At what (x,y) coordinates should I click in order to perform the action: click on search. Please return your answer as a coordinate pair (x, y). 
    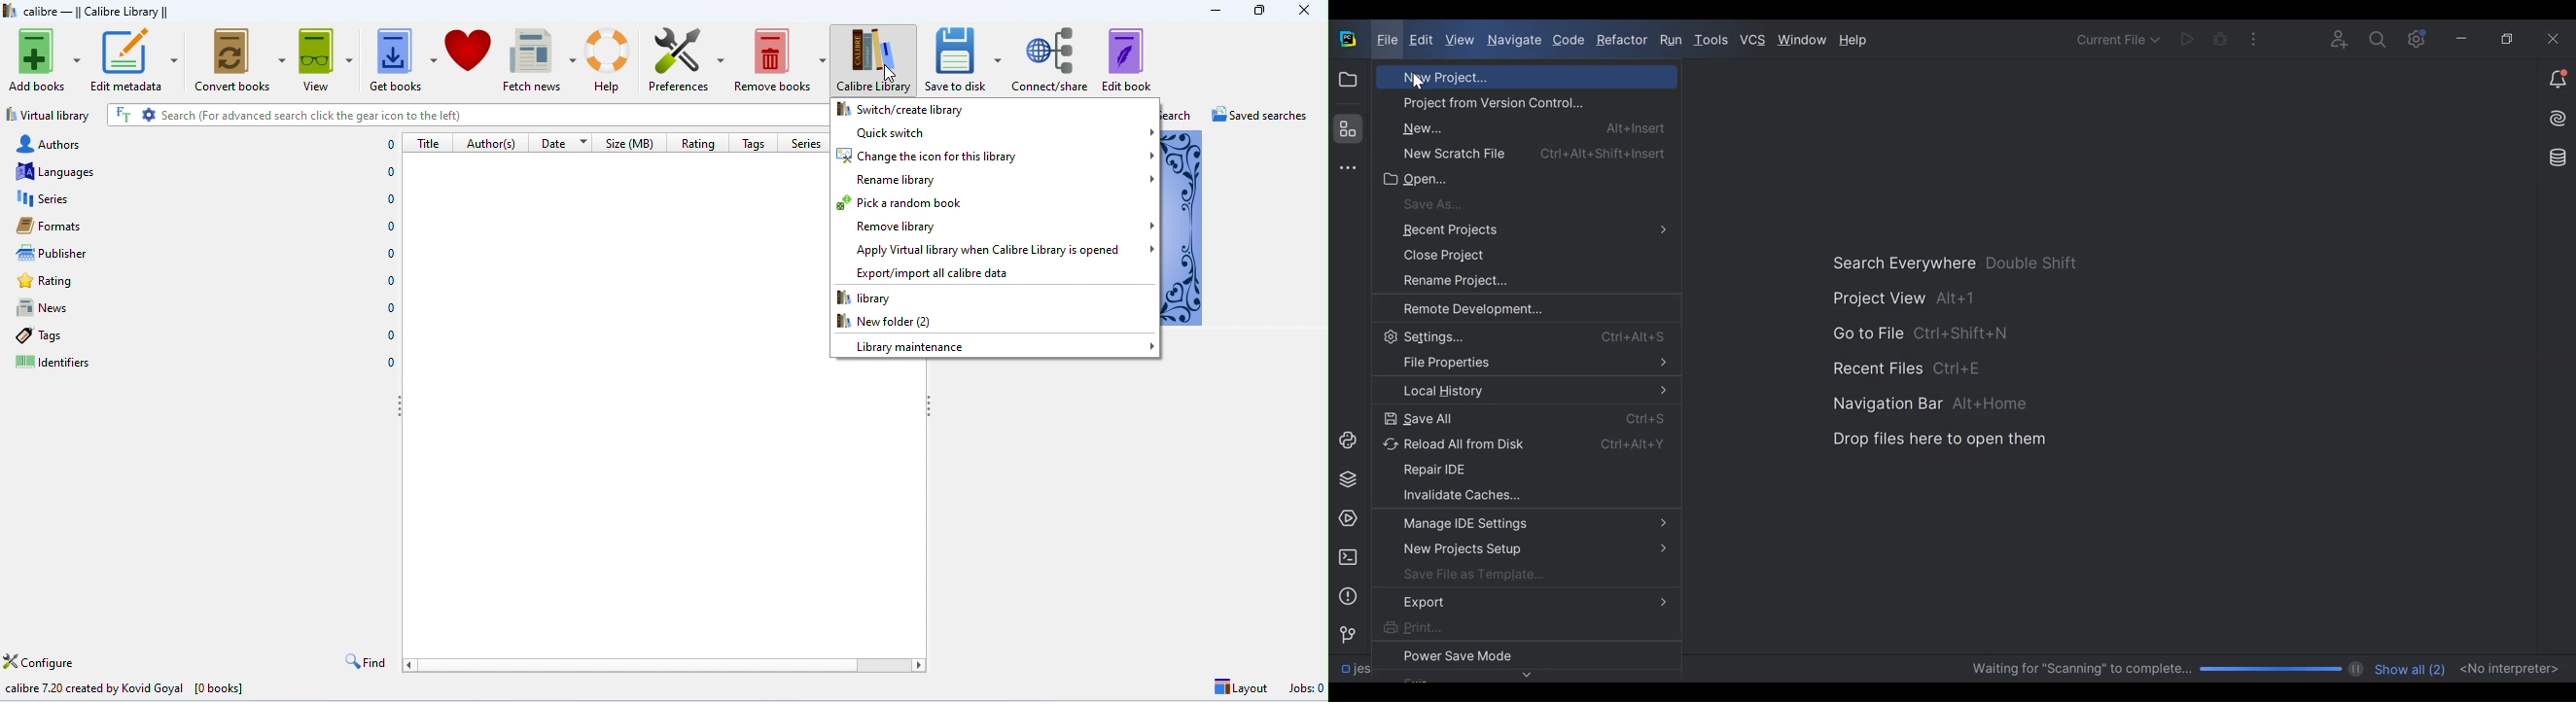
    Looking at the image, I should click on (1178, 115).